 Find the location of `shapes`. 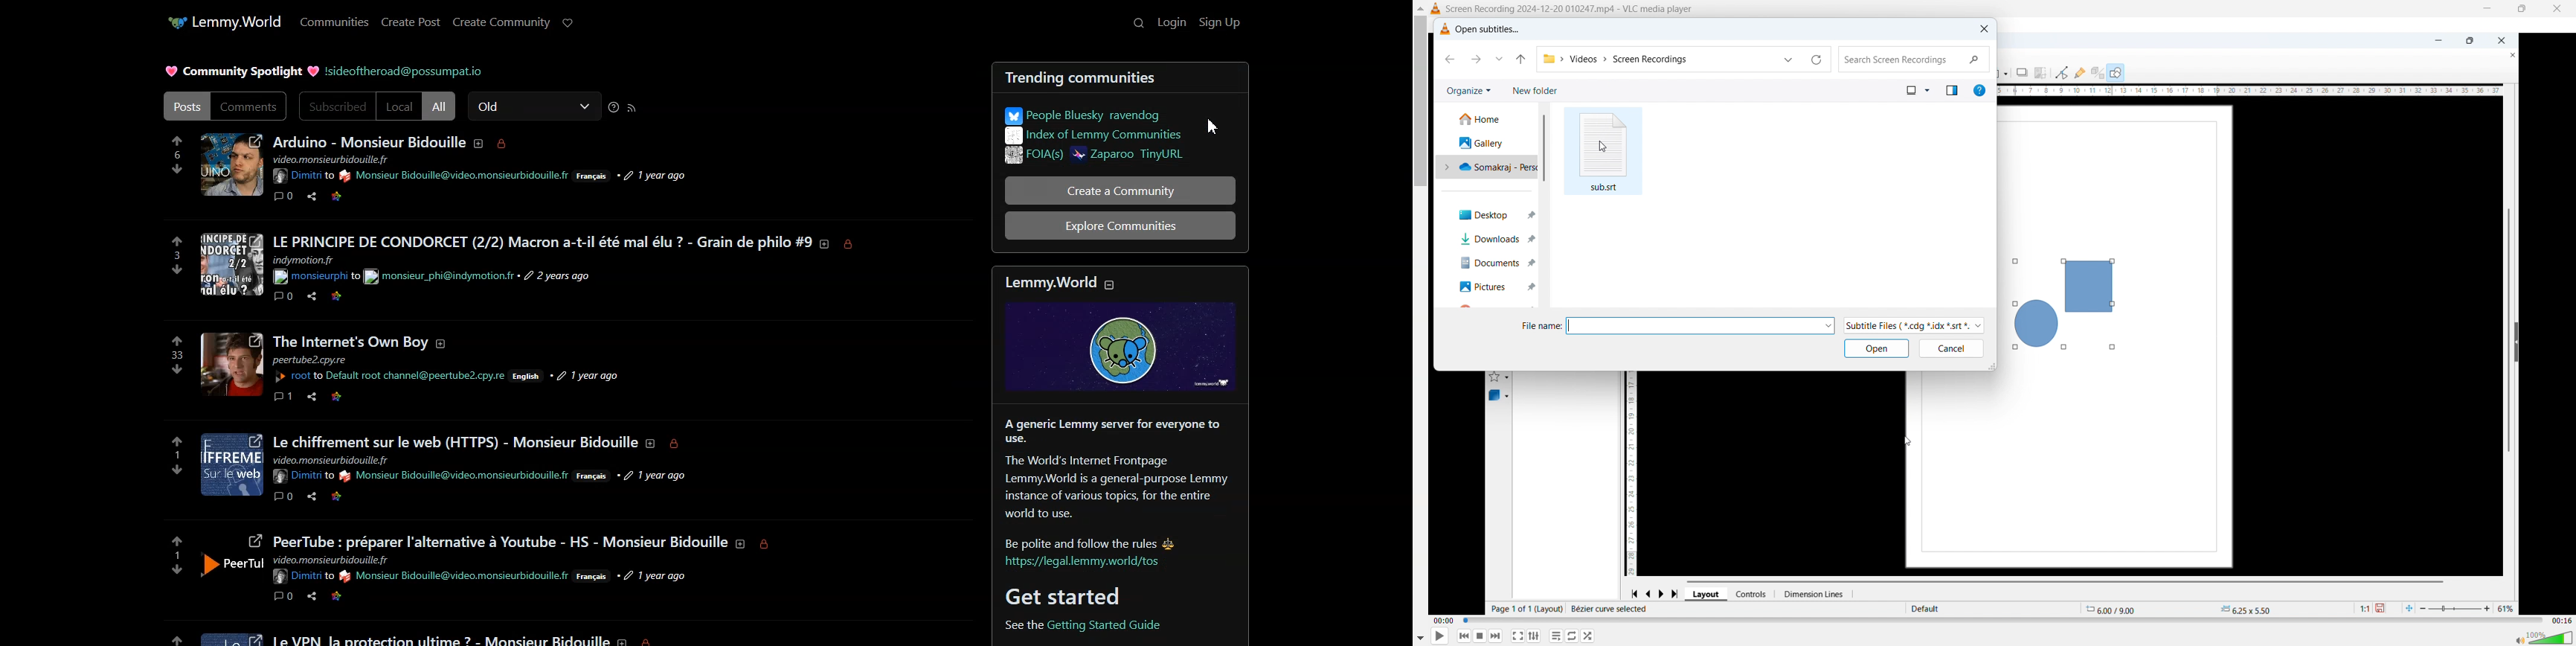

shapes is located at coordinates (2067, 300).